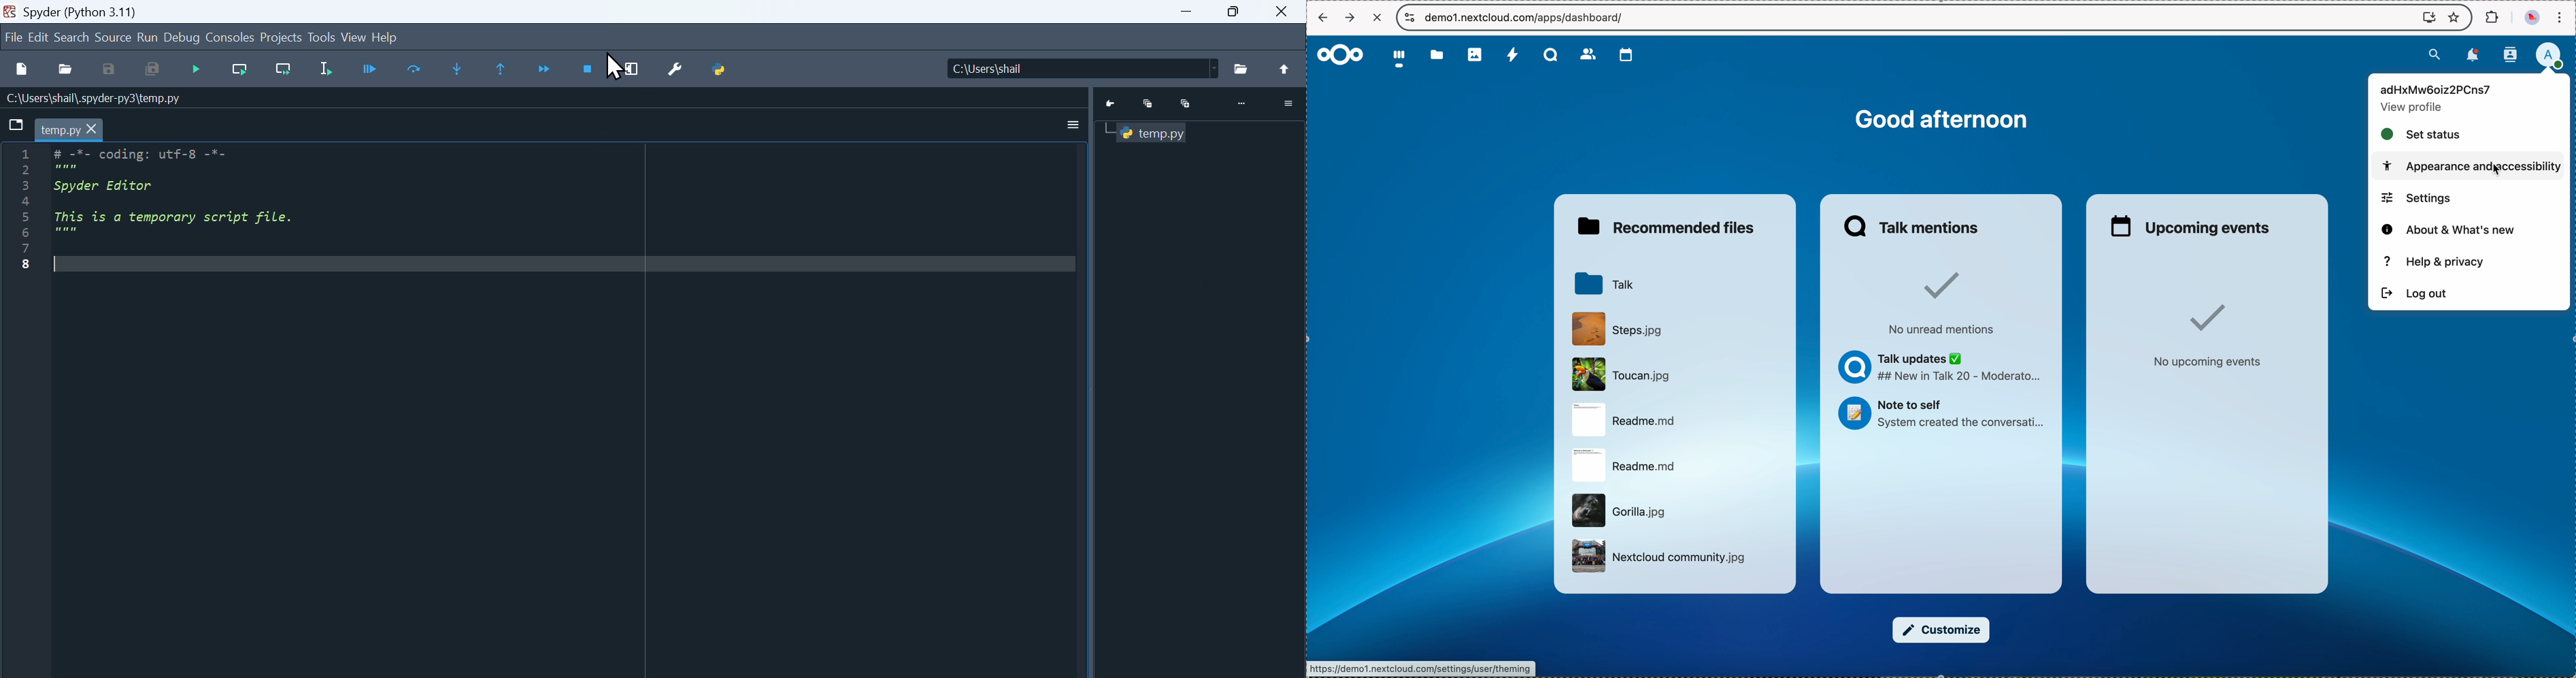  I want to click on file, so click(1658, 556).